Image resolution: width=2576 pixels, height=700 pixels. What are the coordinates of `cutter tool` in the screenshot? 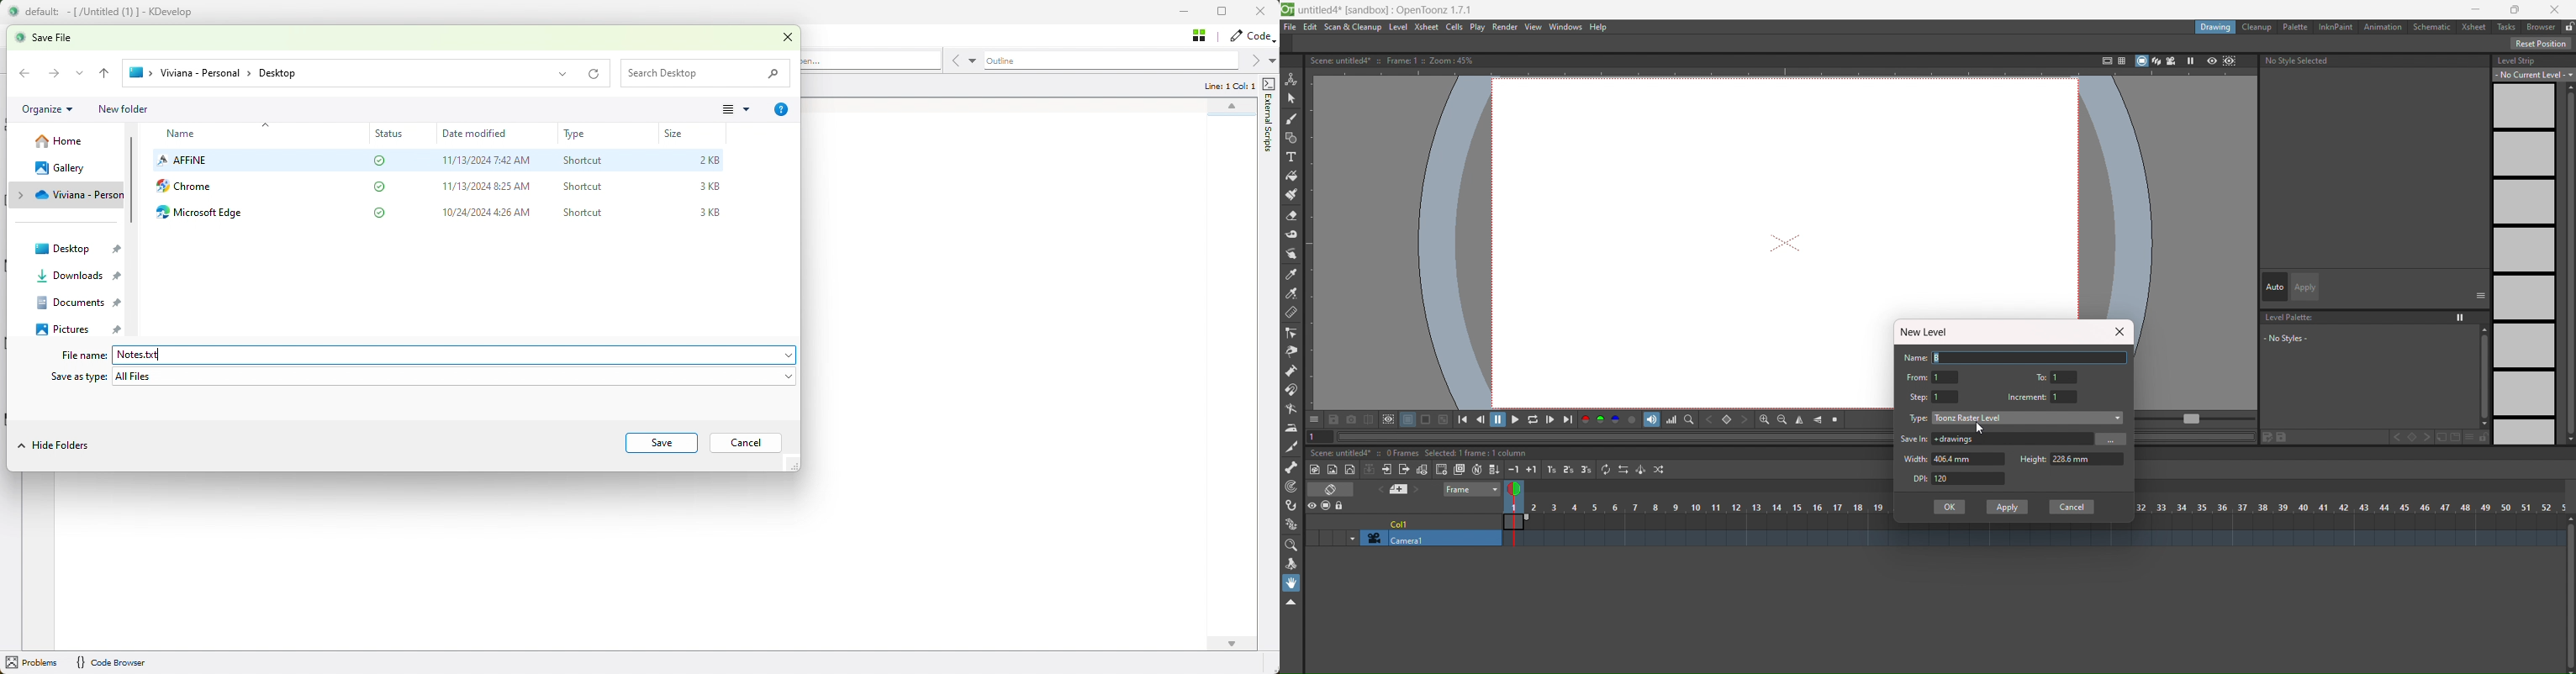 It's located at (1290, 448).